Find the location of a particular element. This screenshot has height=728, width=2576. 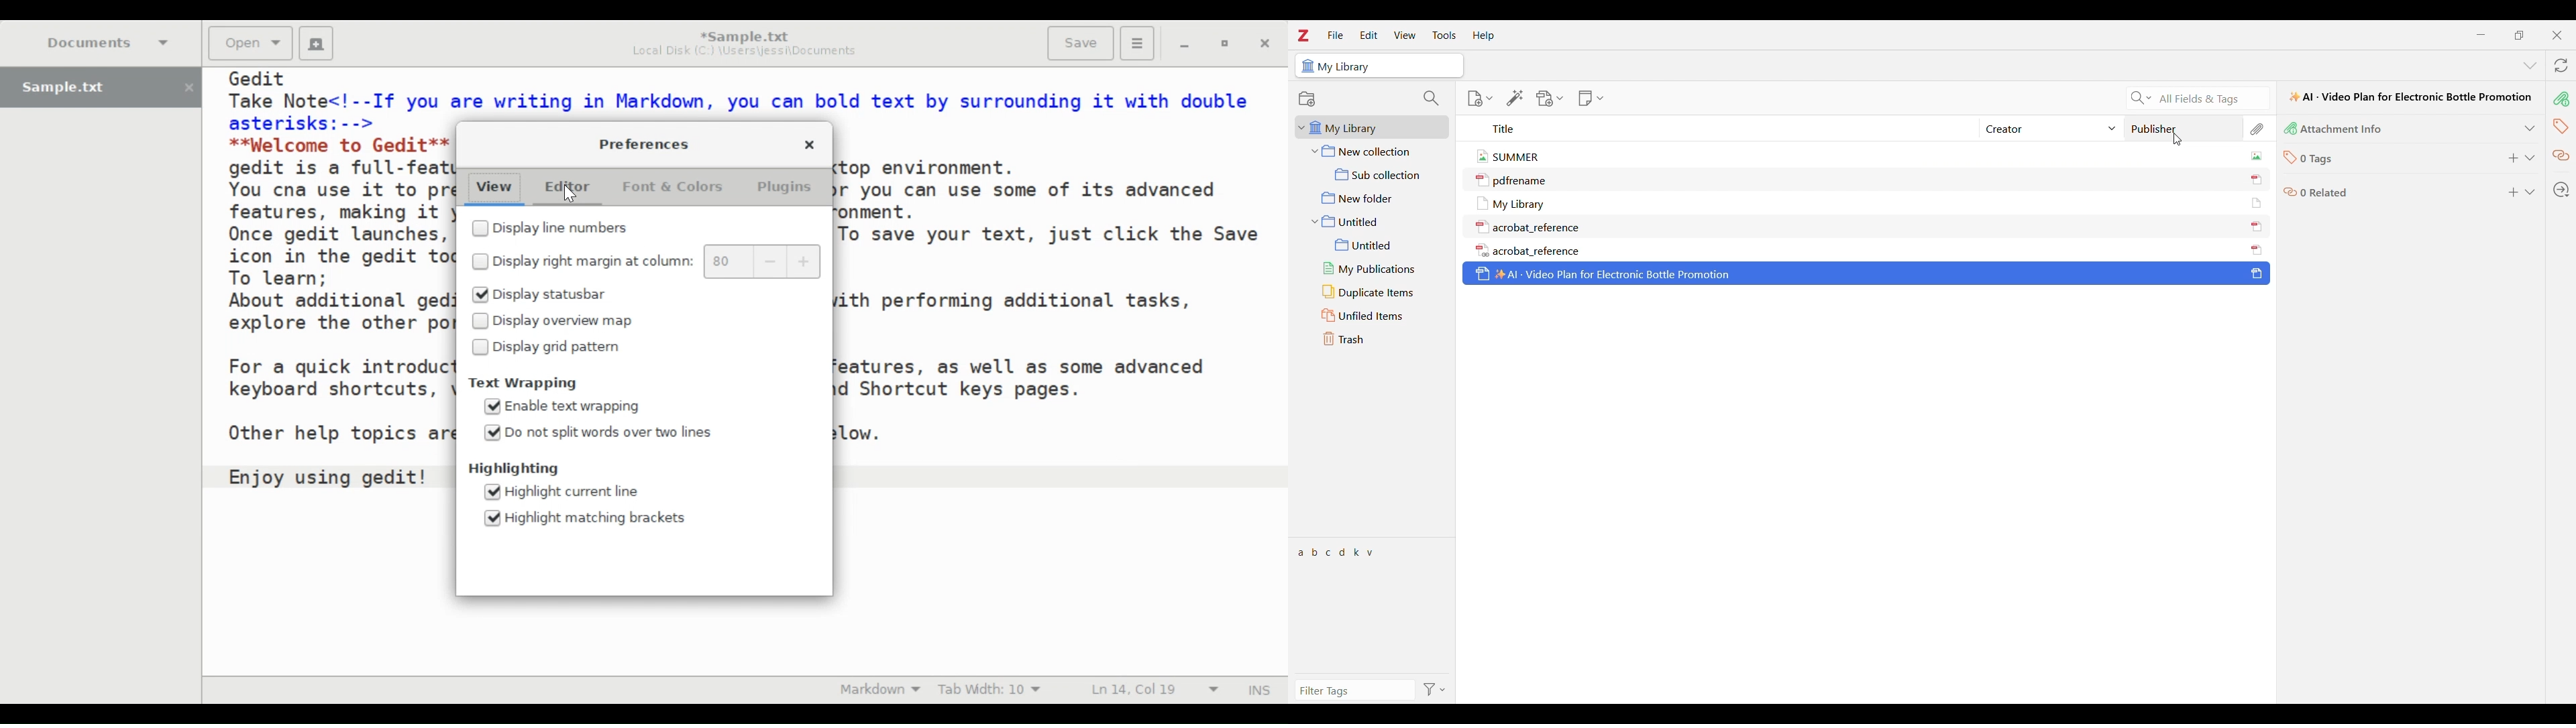

Minimize is located at coordinates (2483, 36).